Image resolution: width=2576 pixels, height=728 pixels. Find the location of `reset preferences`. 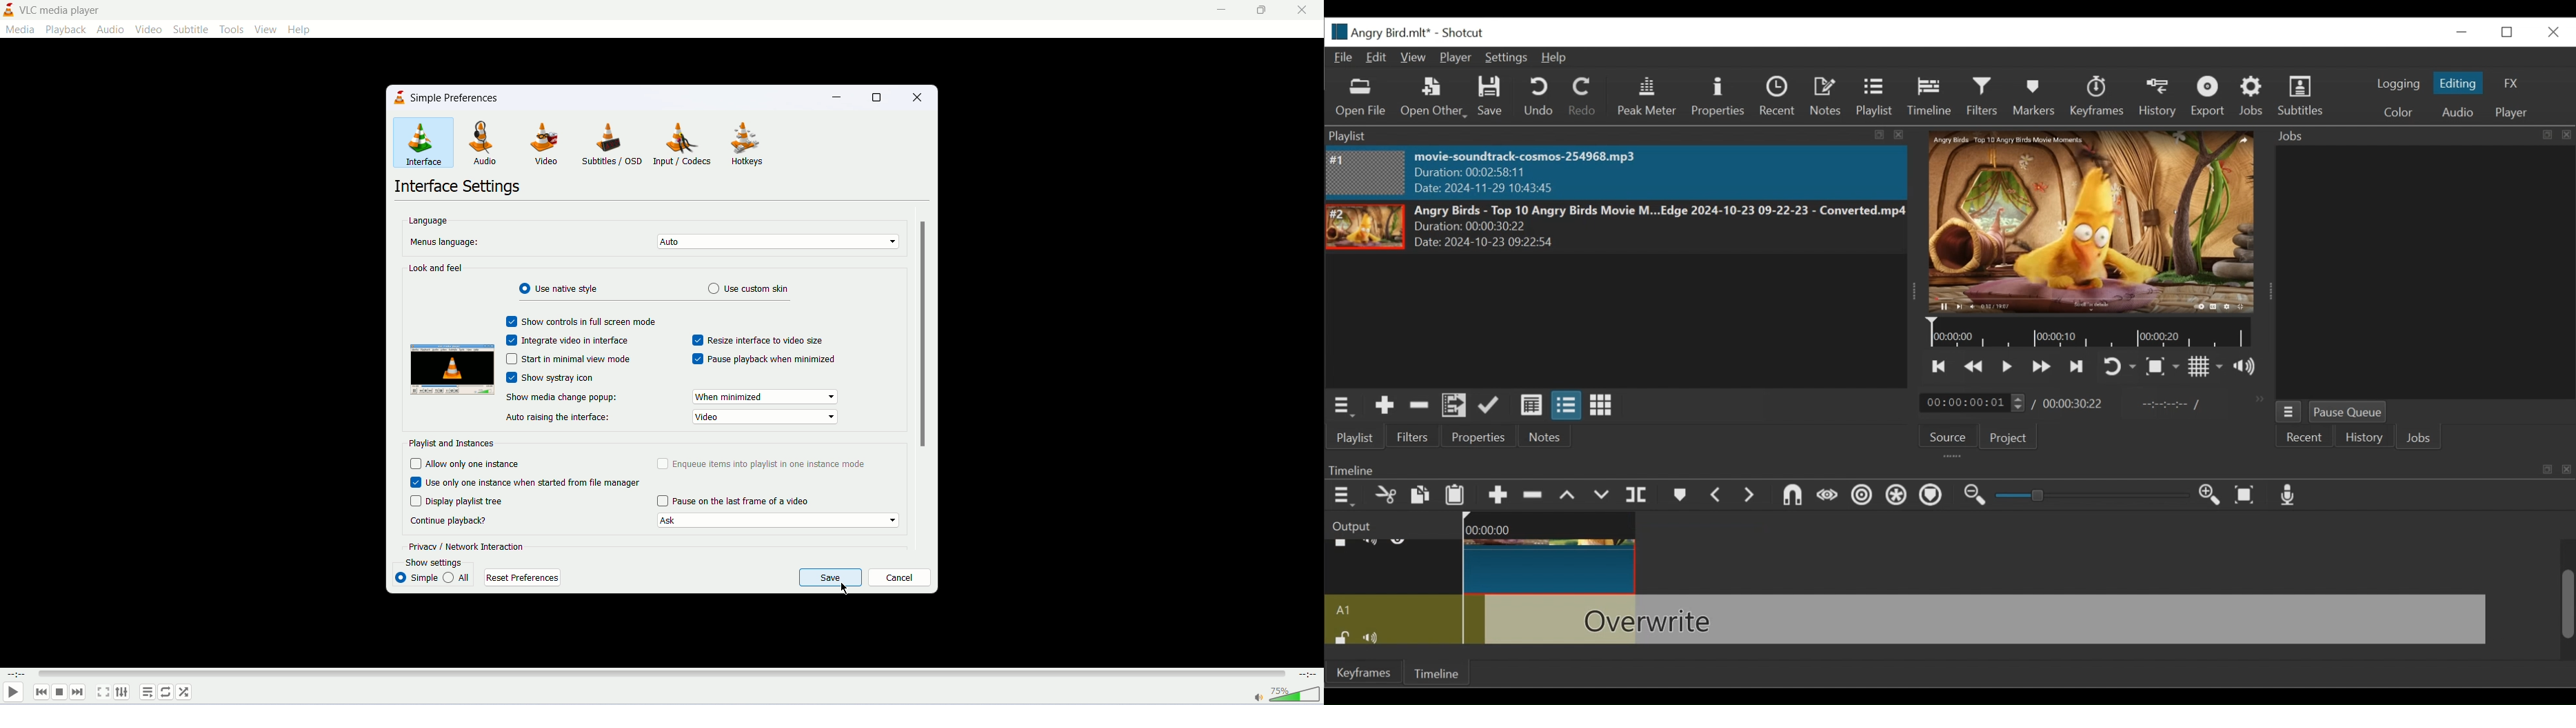

reset preferences is located at coordinates (524, 578).